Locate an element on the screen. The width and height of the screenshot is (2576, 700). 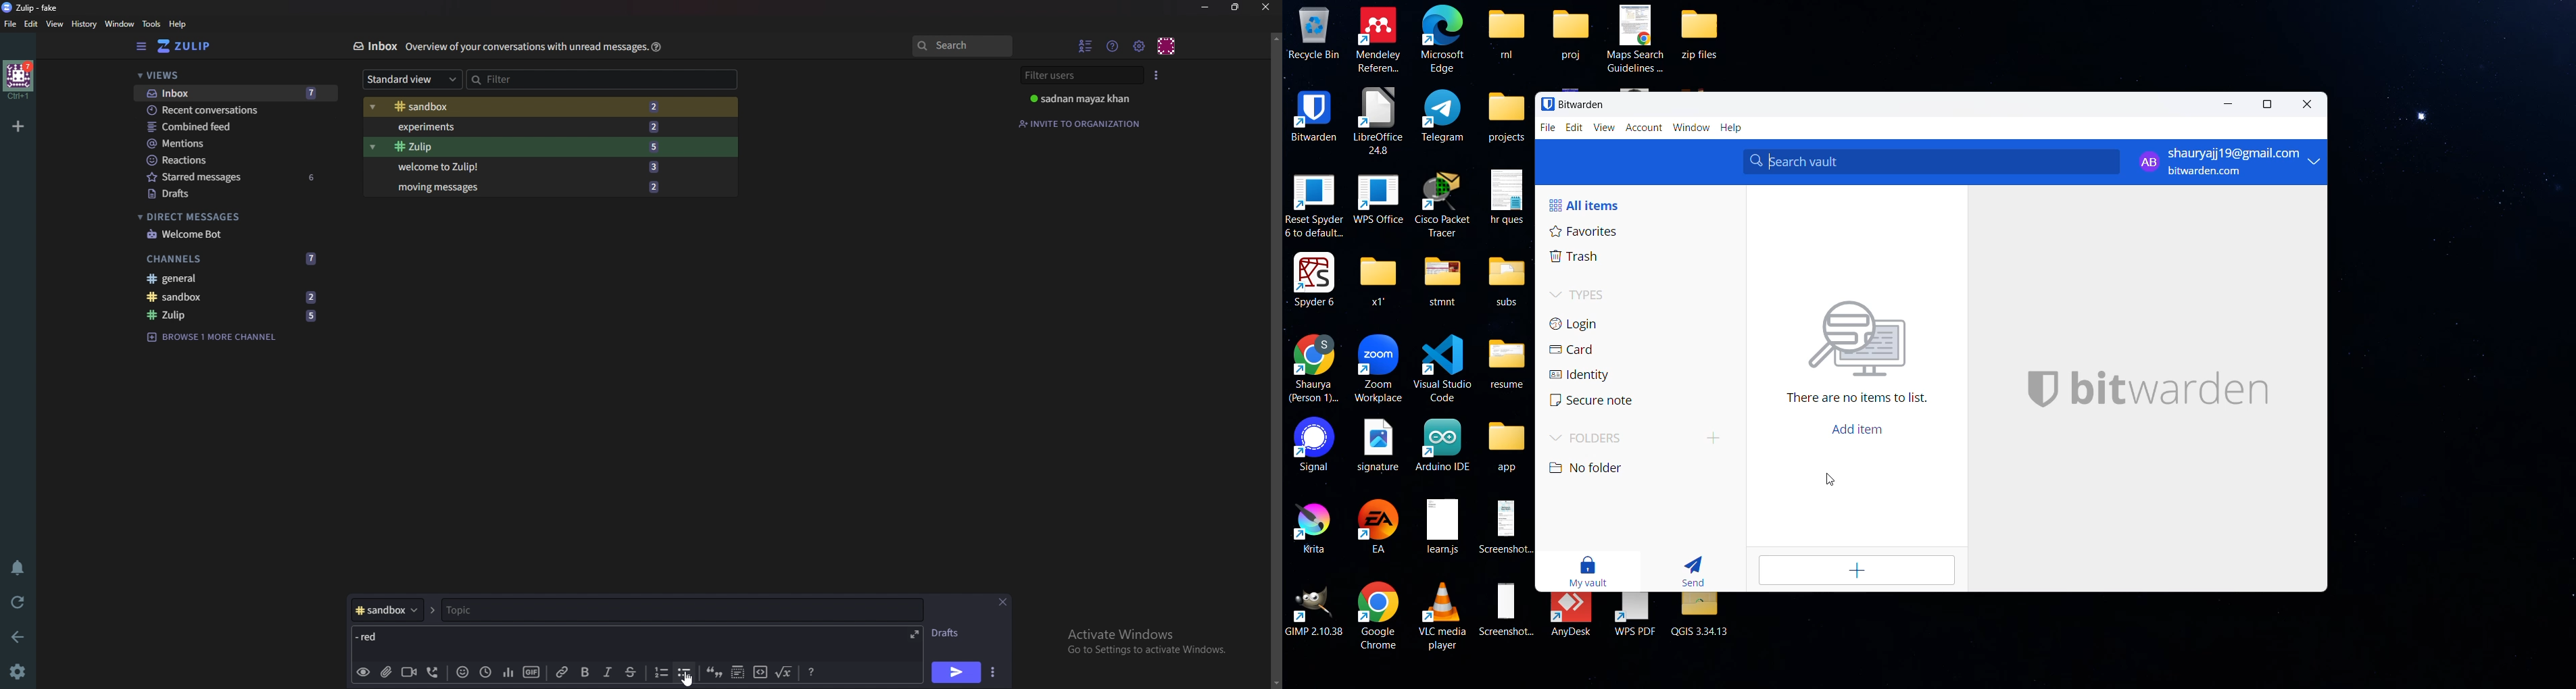
Zulip is located at coordinates (233, 316).